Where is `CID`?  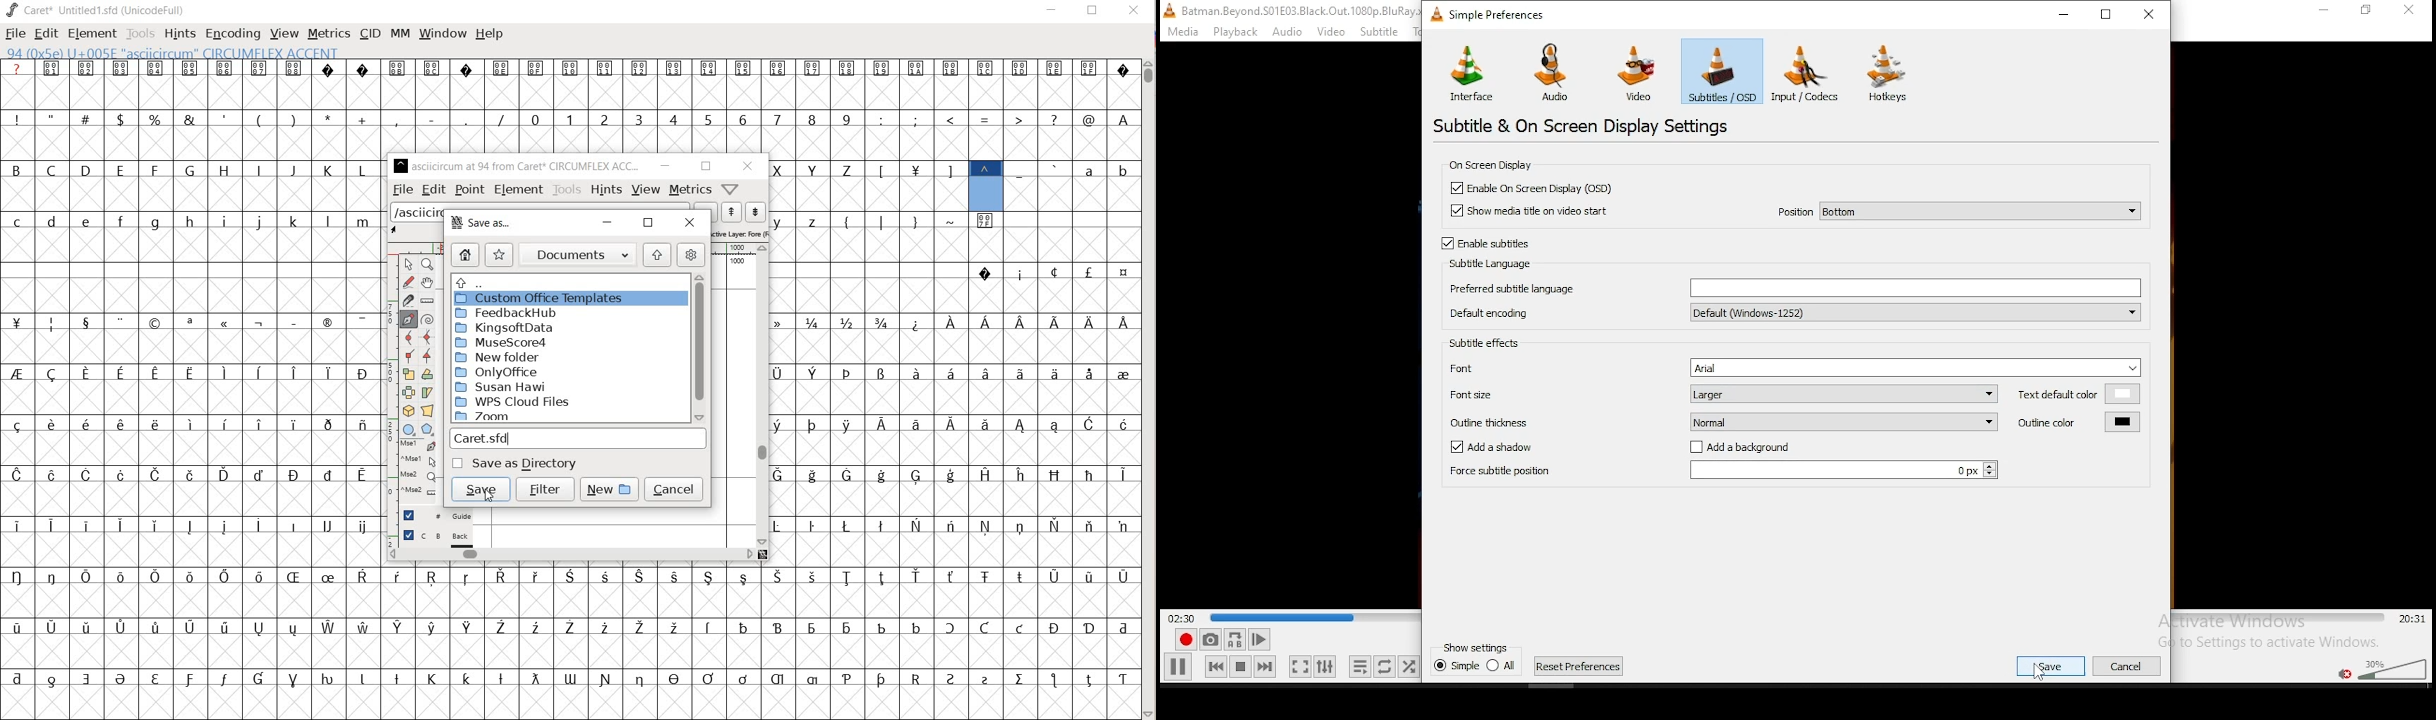
CID is located at coordinates (369, 33).